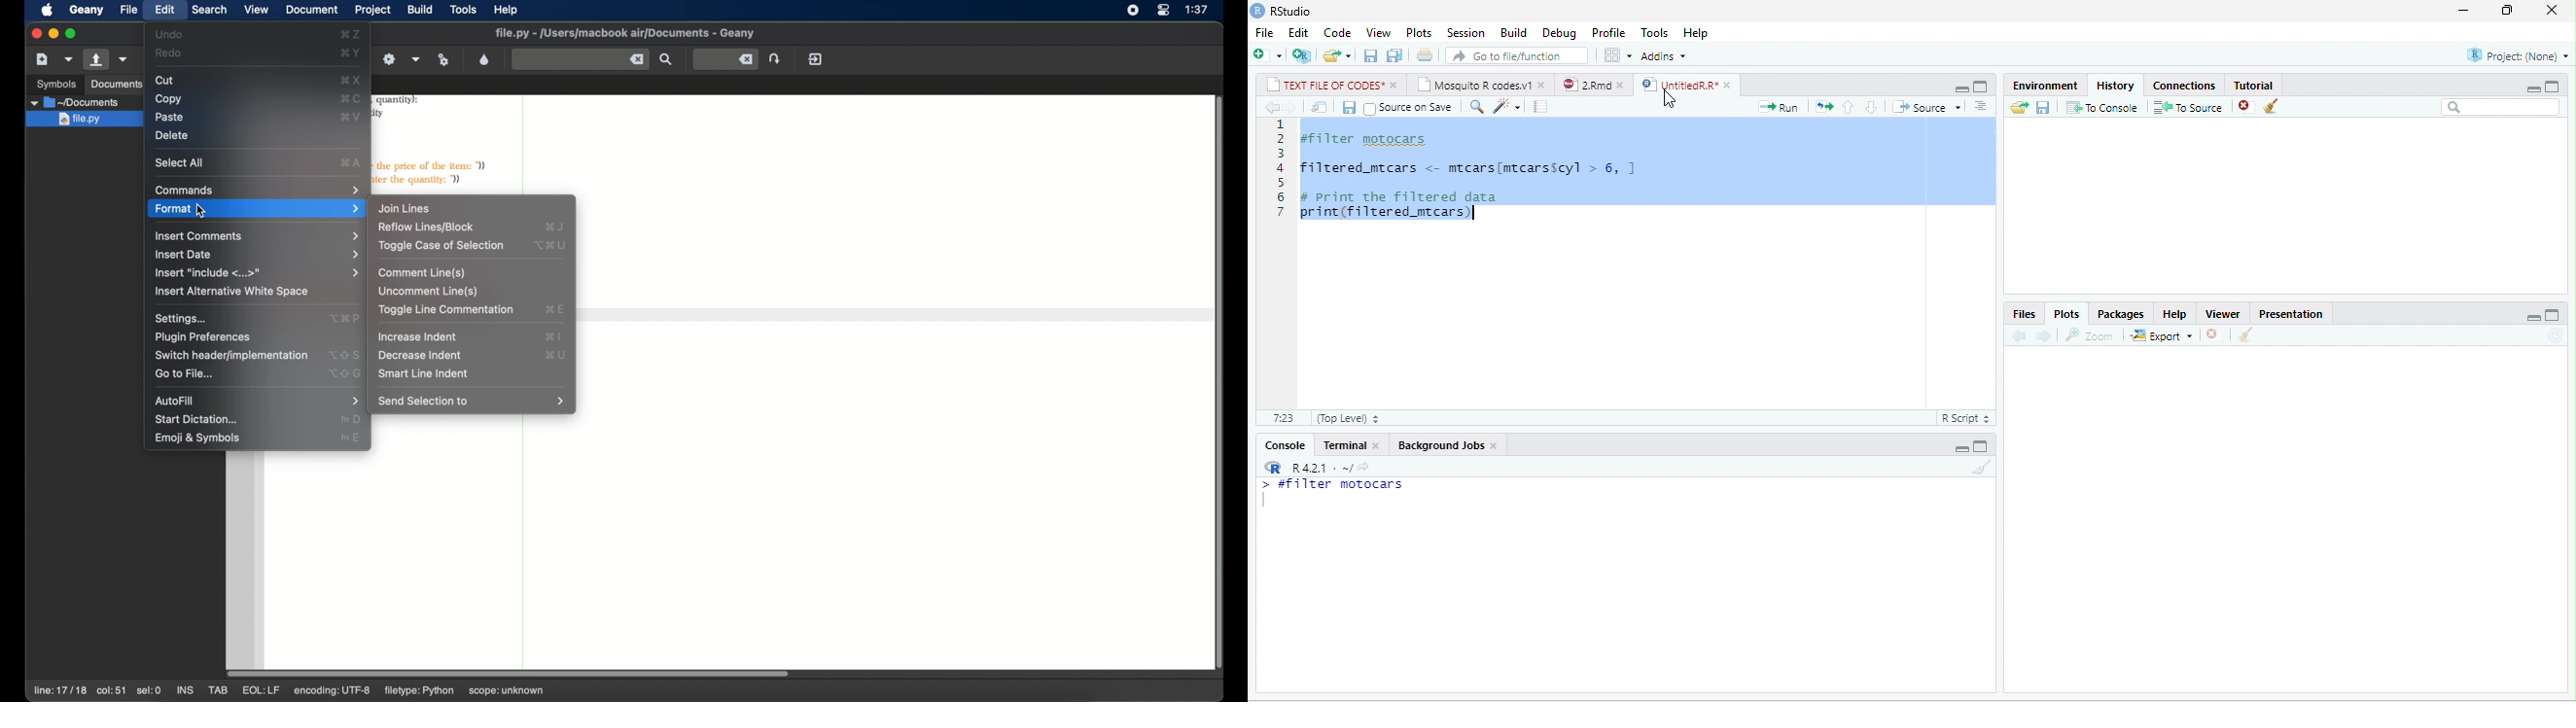 The width and height of the screenshot is (2576, 728). Describe the element at coordinates (1676, 85) in the screenshot. I see `UntitledR.R` at that location.